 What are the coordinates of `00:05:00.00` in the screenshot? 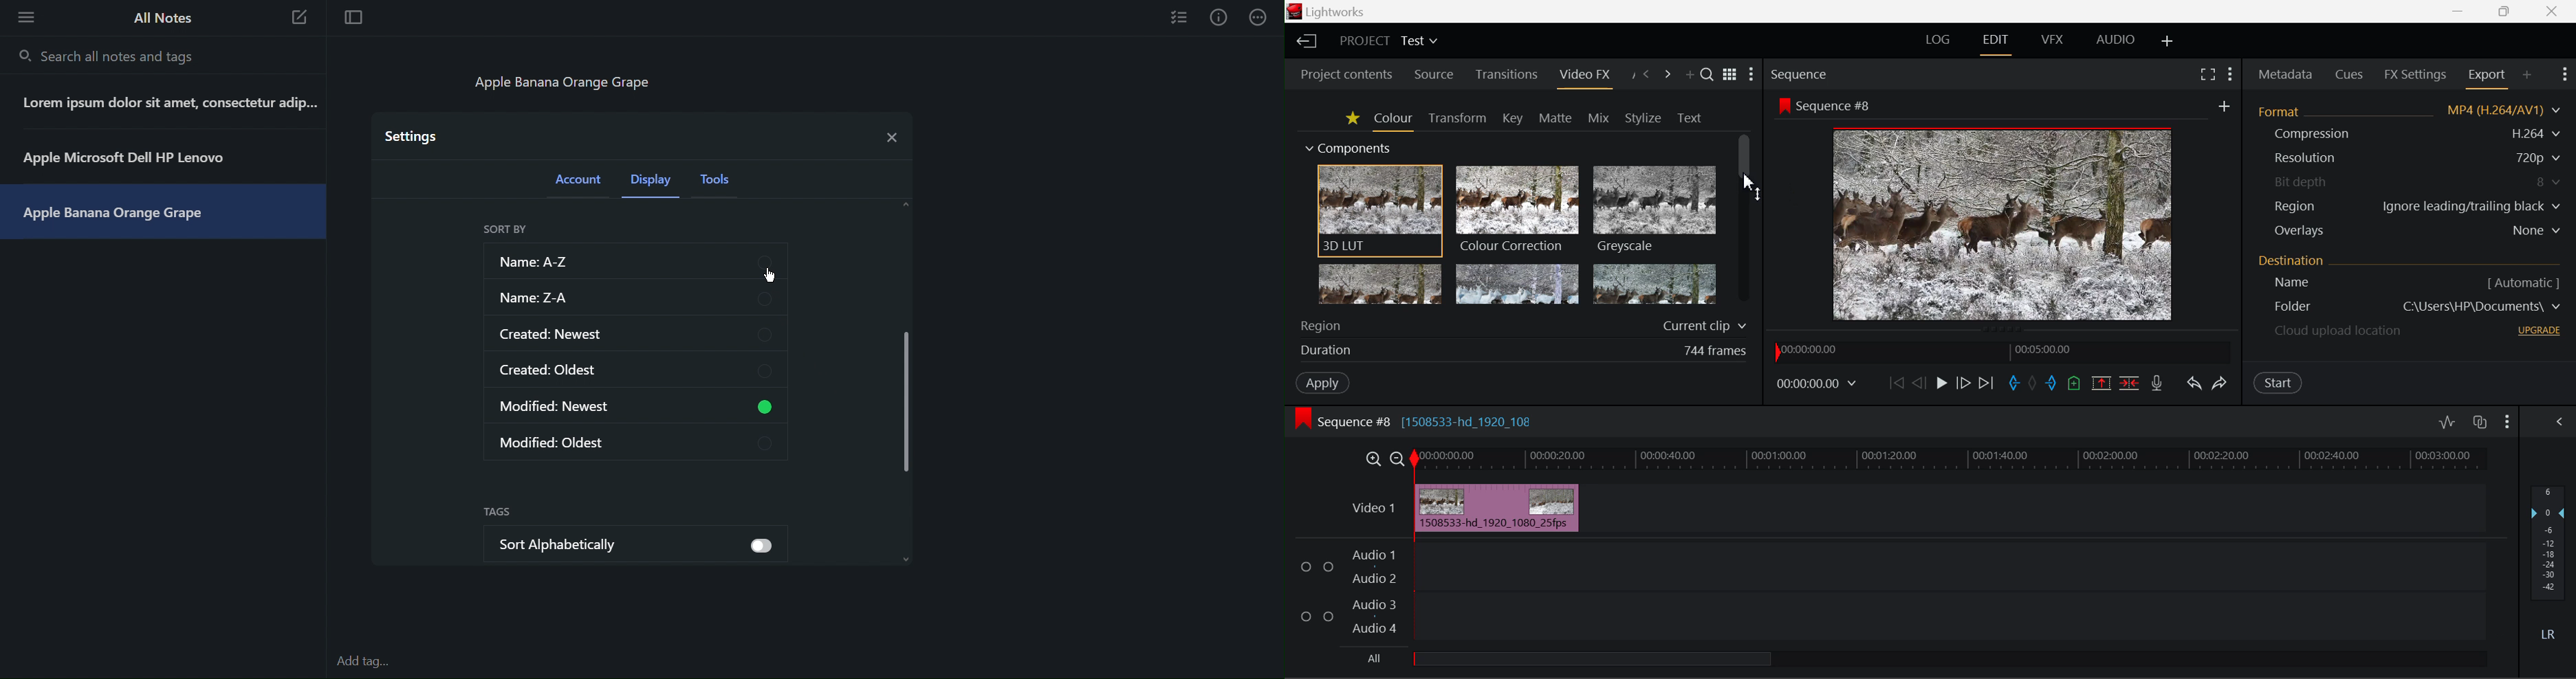 It's located at (2045, 349).